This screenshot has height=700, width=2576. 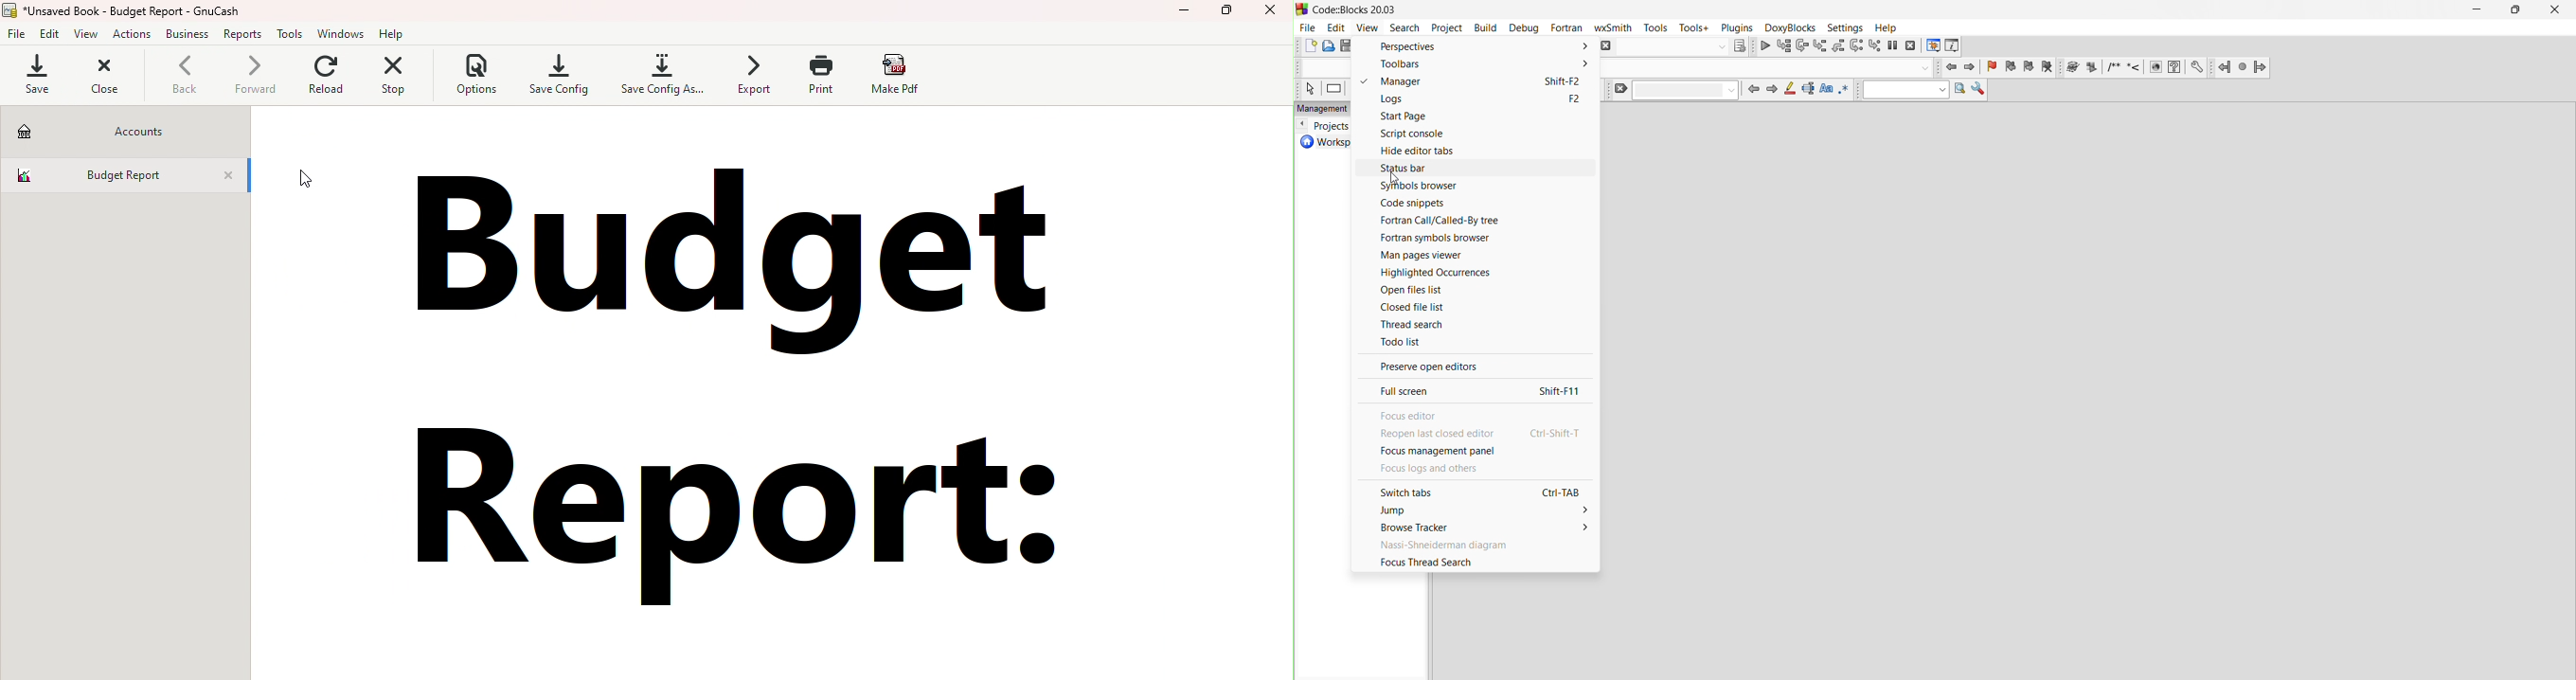 What do you see at coordinates (34, 75) in the screenshot?
I see `Save` at bounding box center [34, 75].